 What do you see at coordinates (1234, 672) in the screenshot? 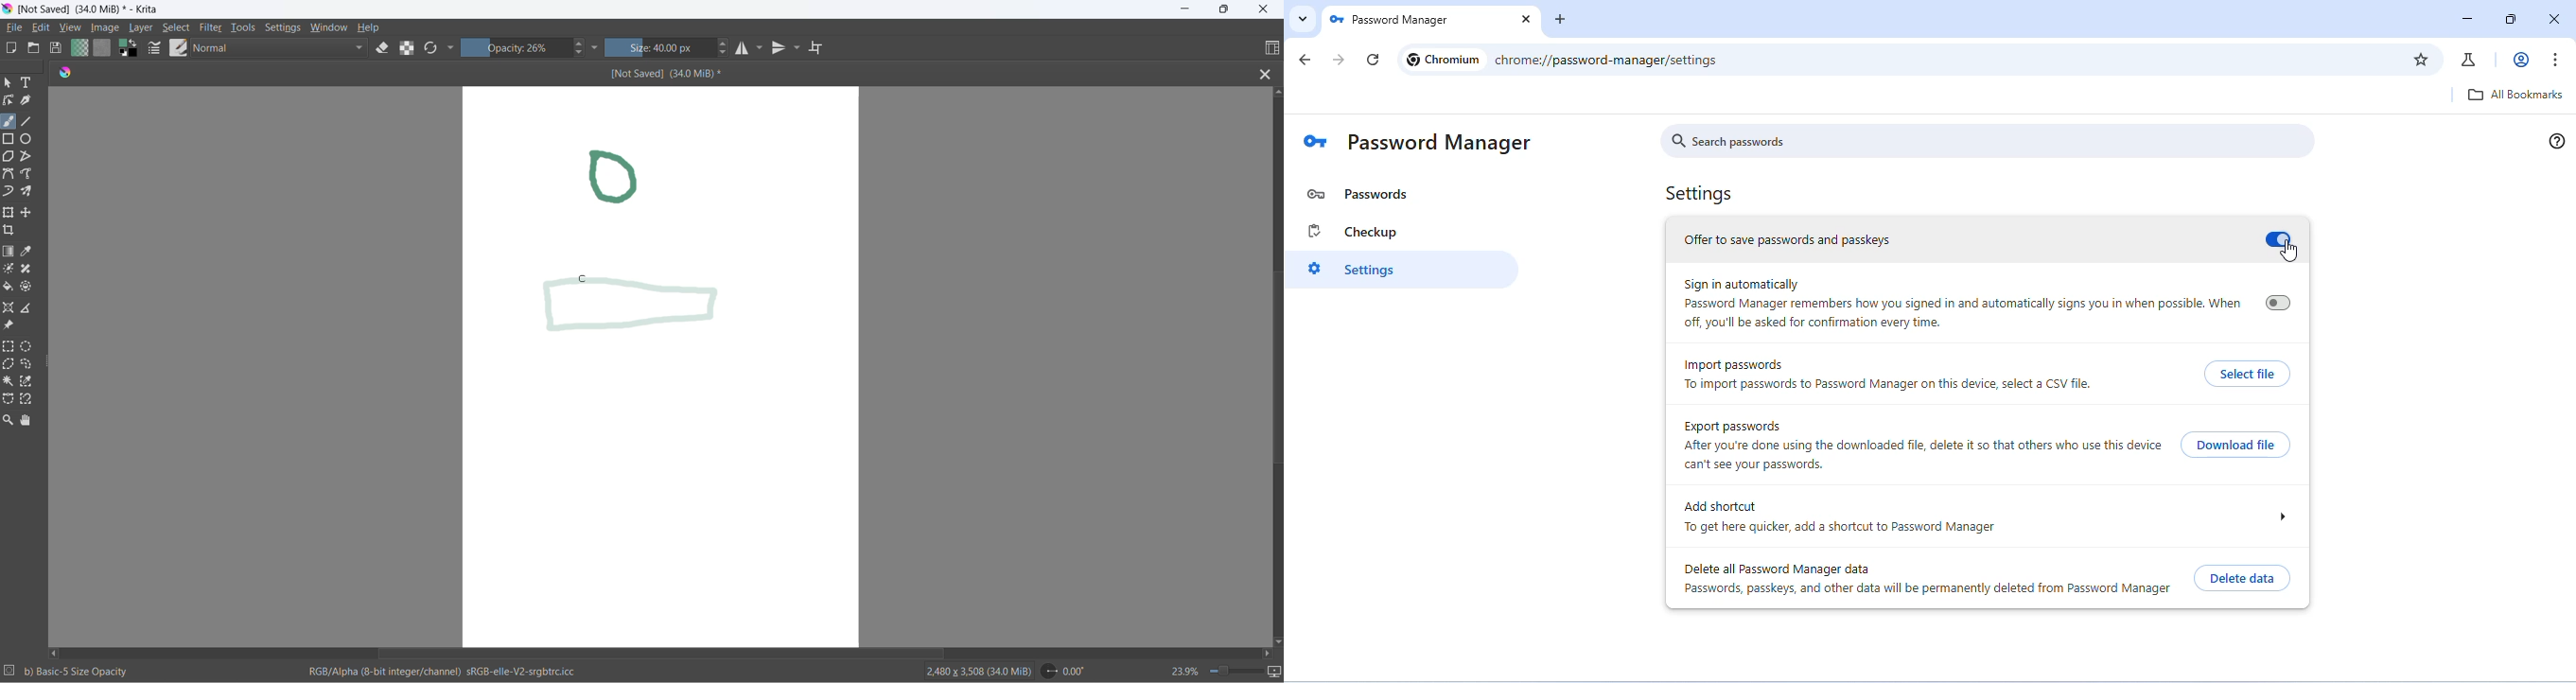
I see `zoom slider` at bounding box center [1234, 672].